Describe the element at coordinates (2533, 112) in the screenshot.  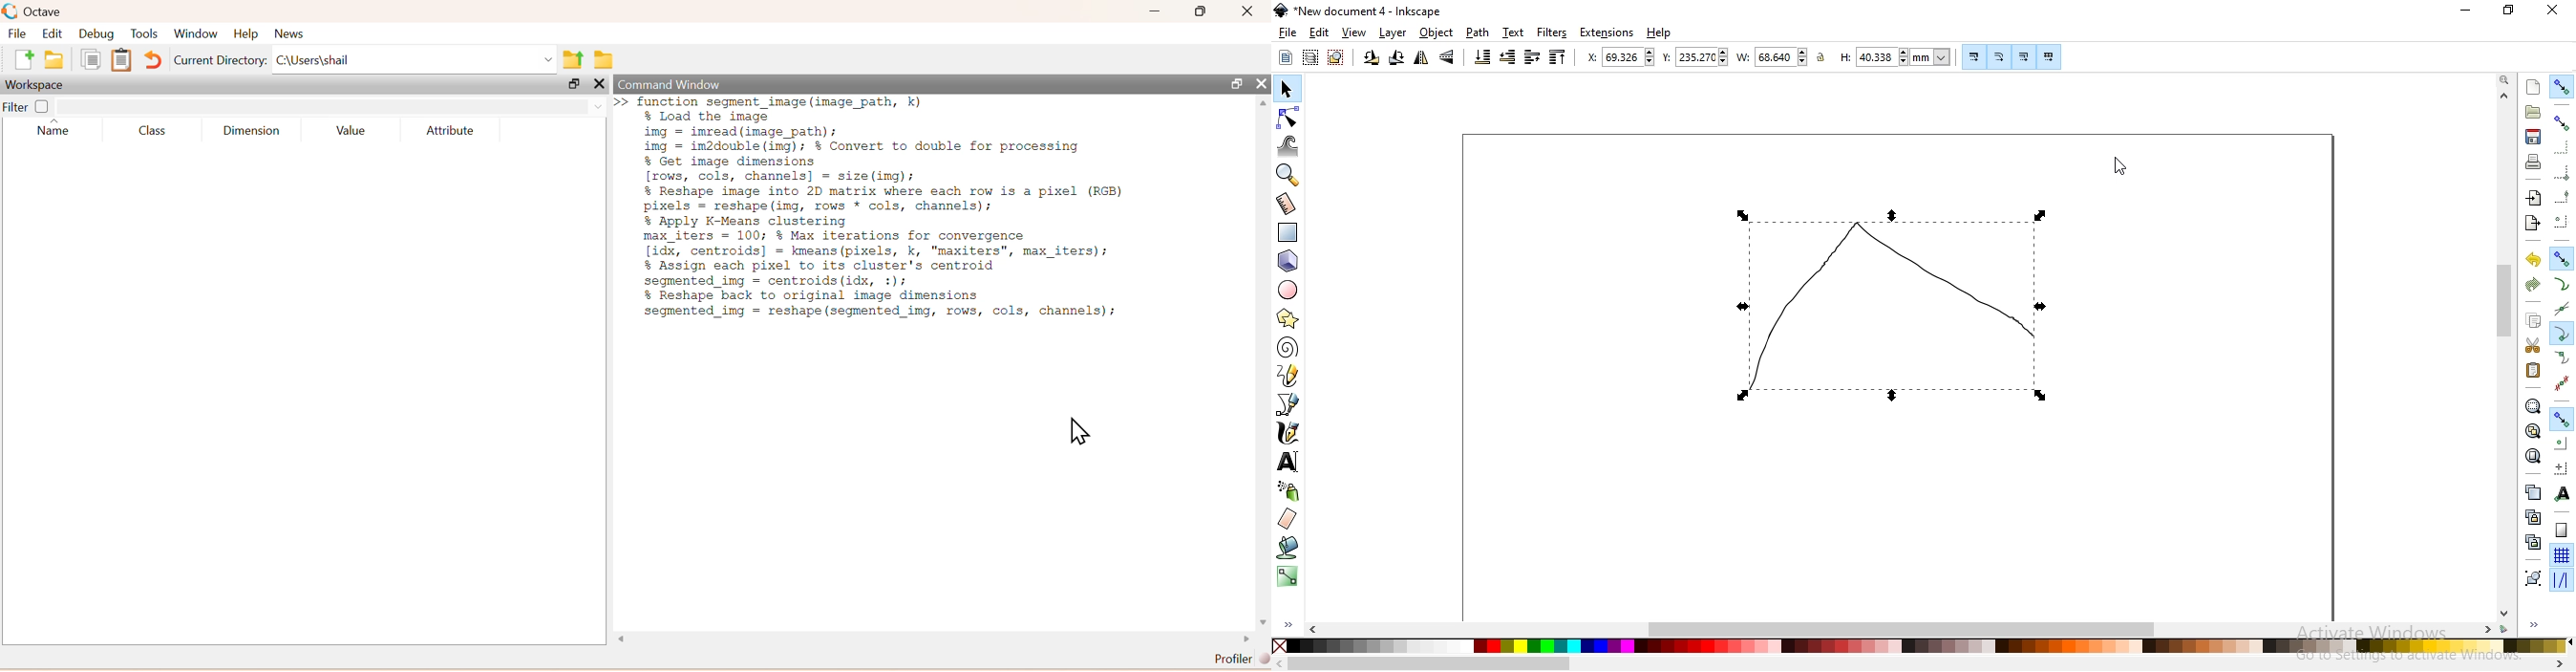
I see `open an existing document` at that location.